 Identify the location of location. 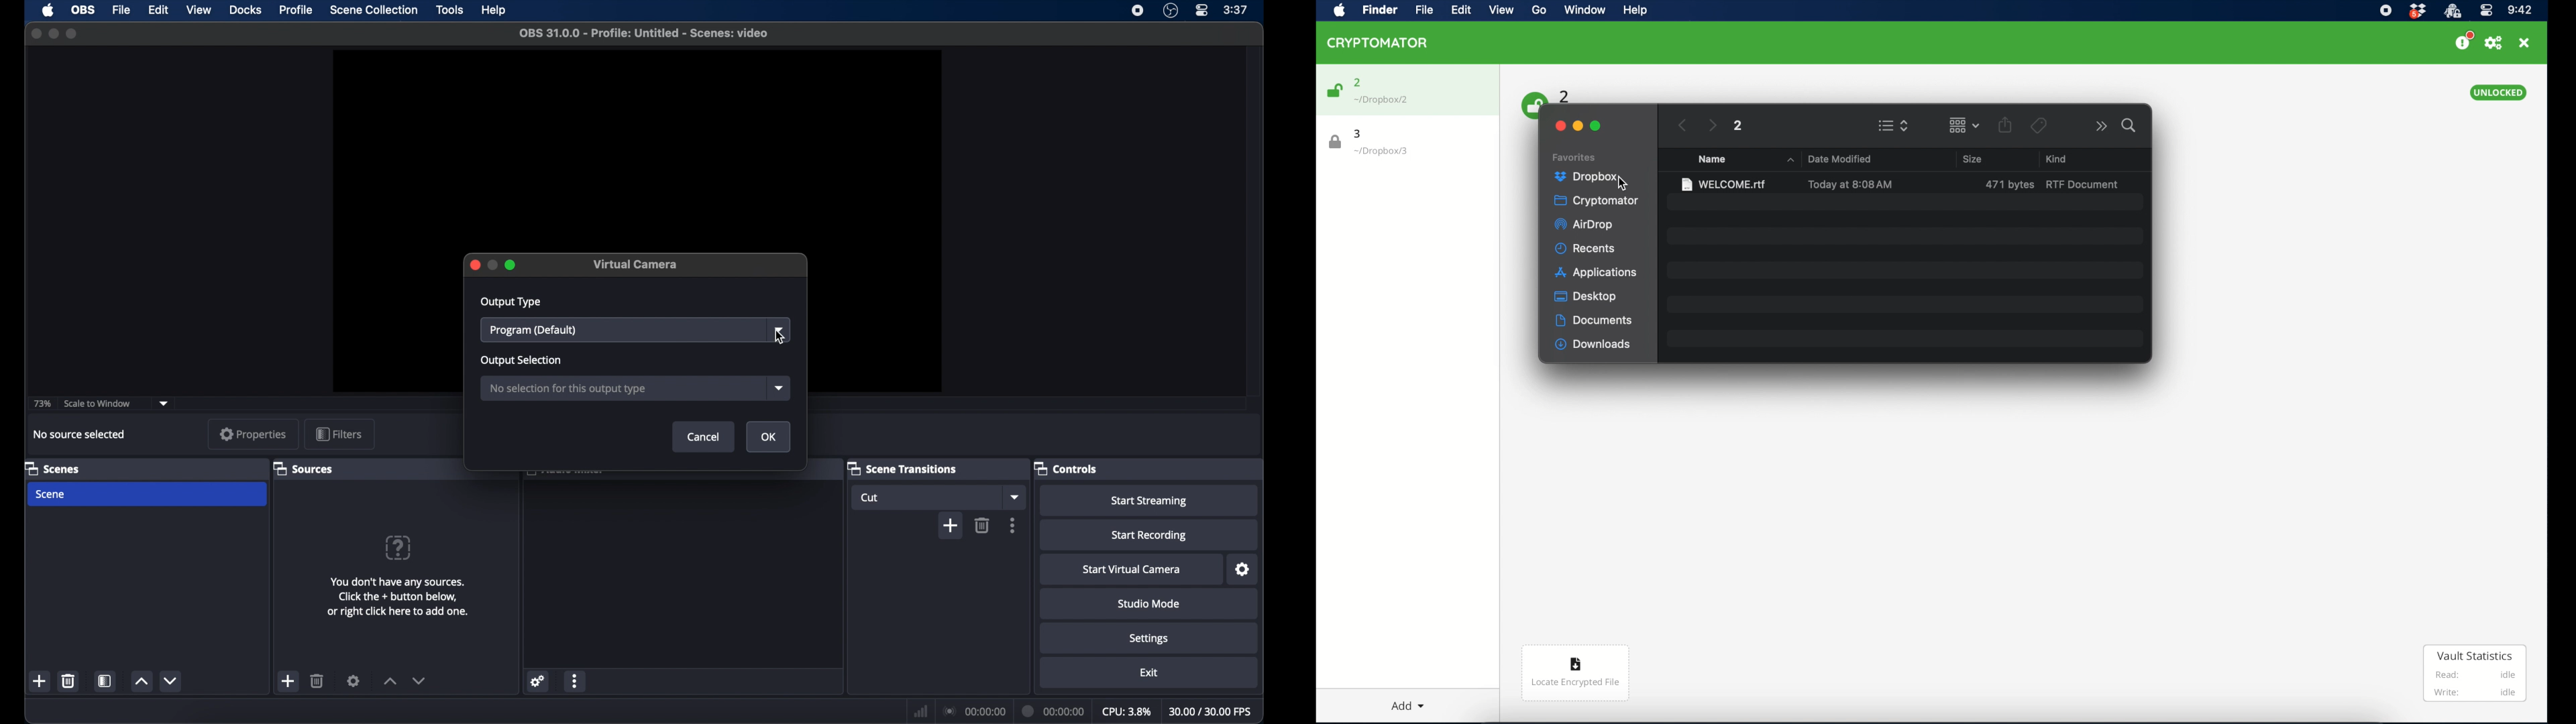
(1381, 152).